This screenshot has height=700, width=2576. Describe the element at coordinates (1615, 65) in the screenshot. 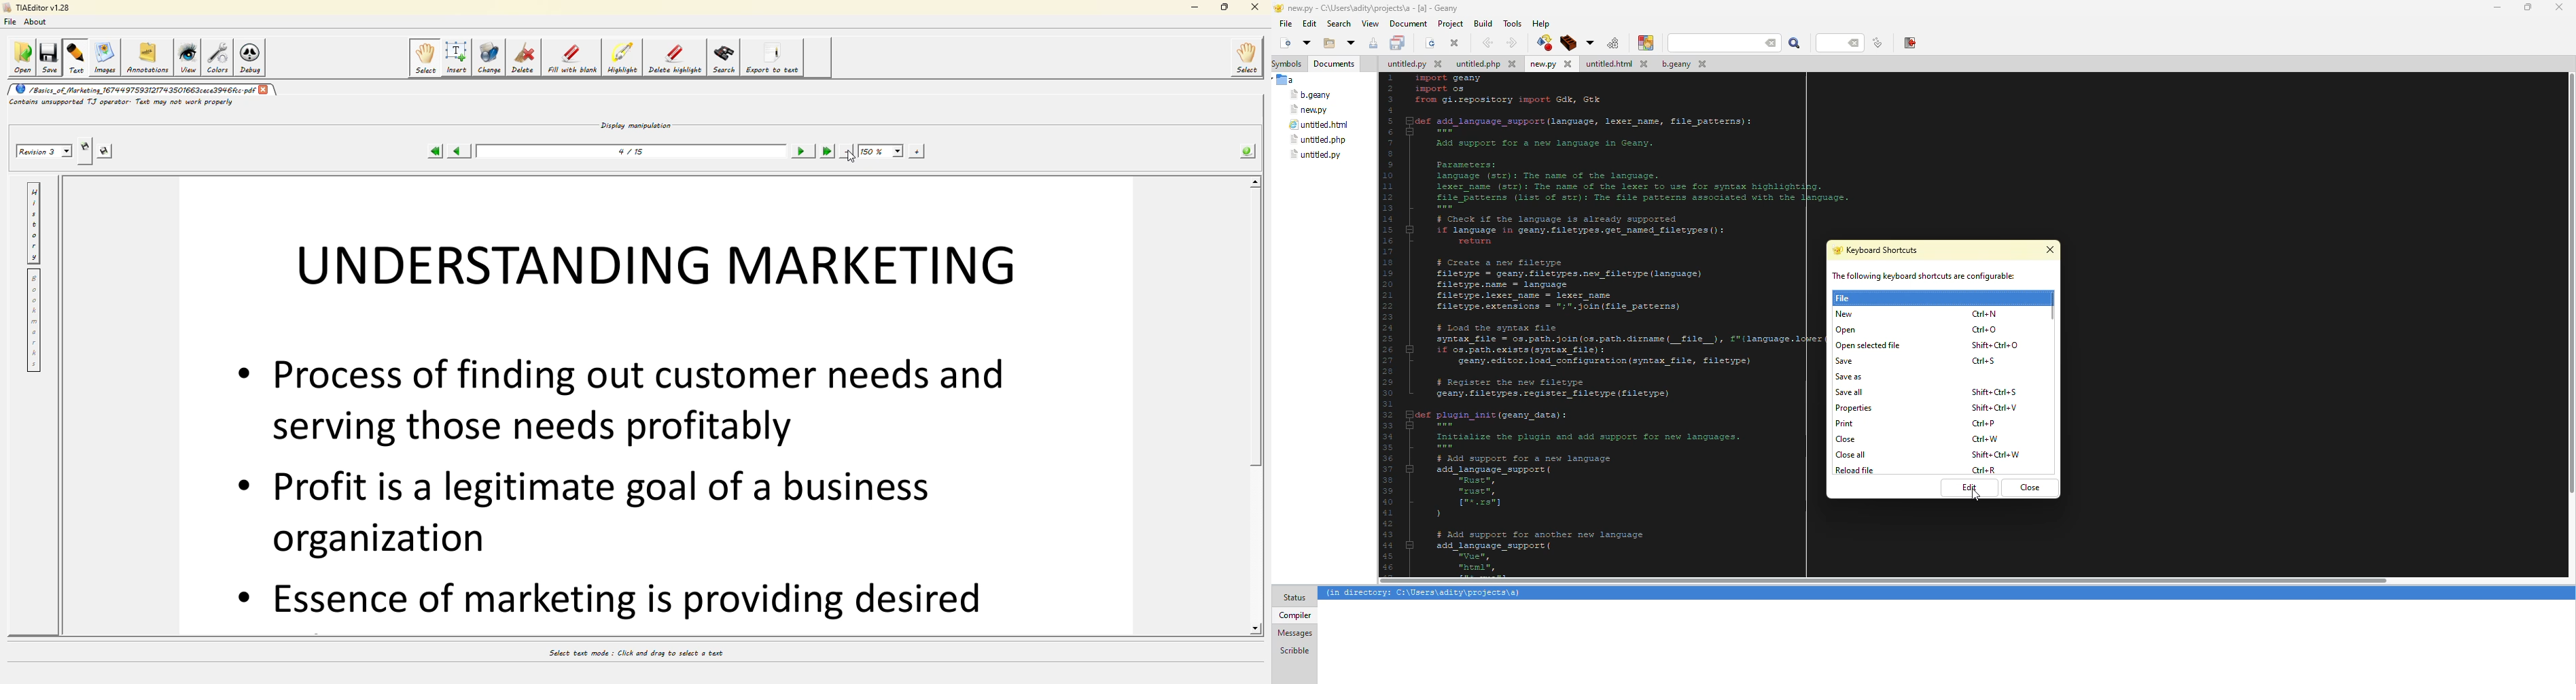

I see `file` at that location.